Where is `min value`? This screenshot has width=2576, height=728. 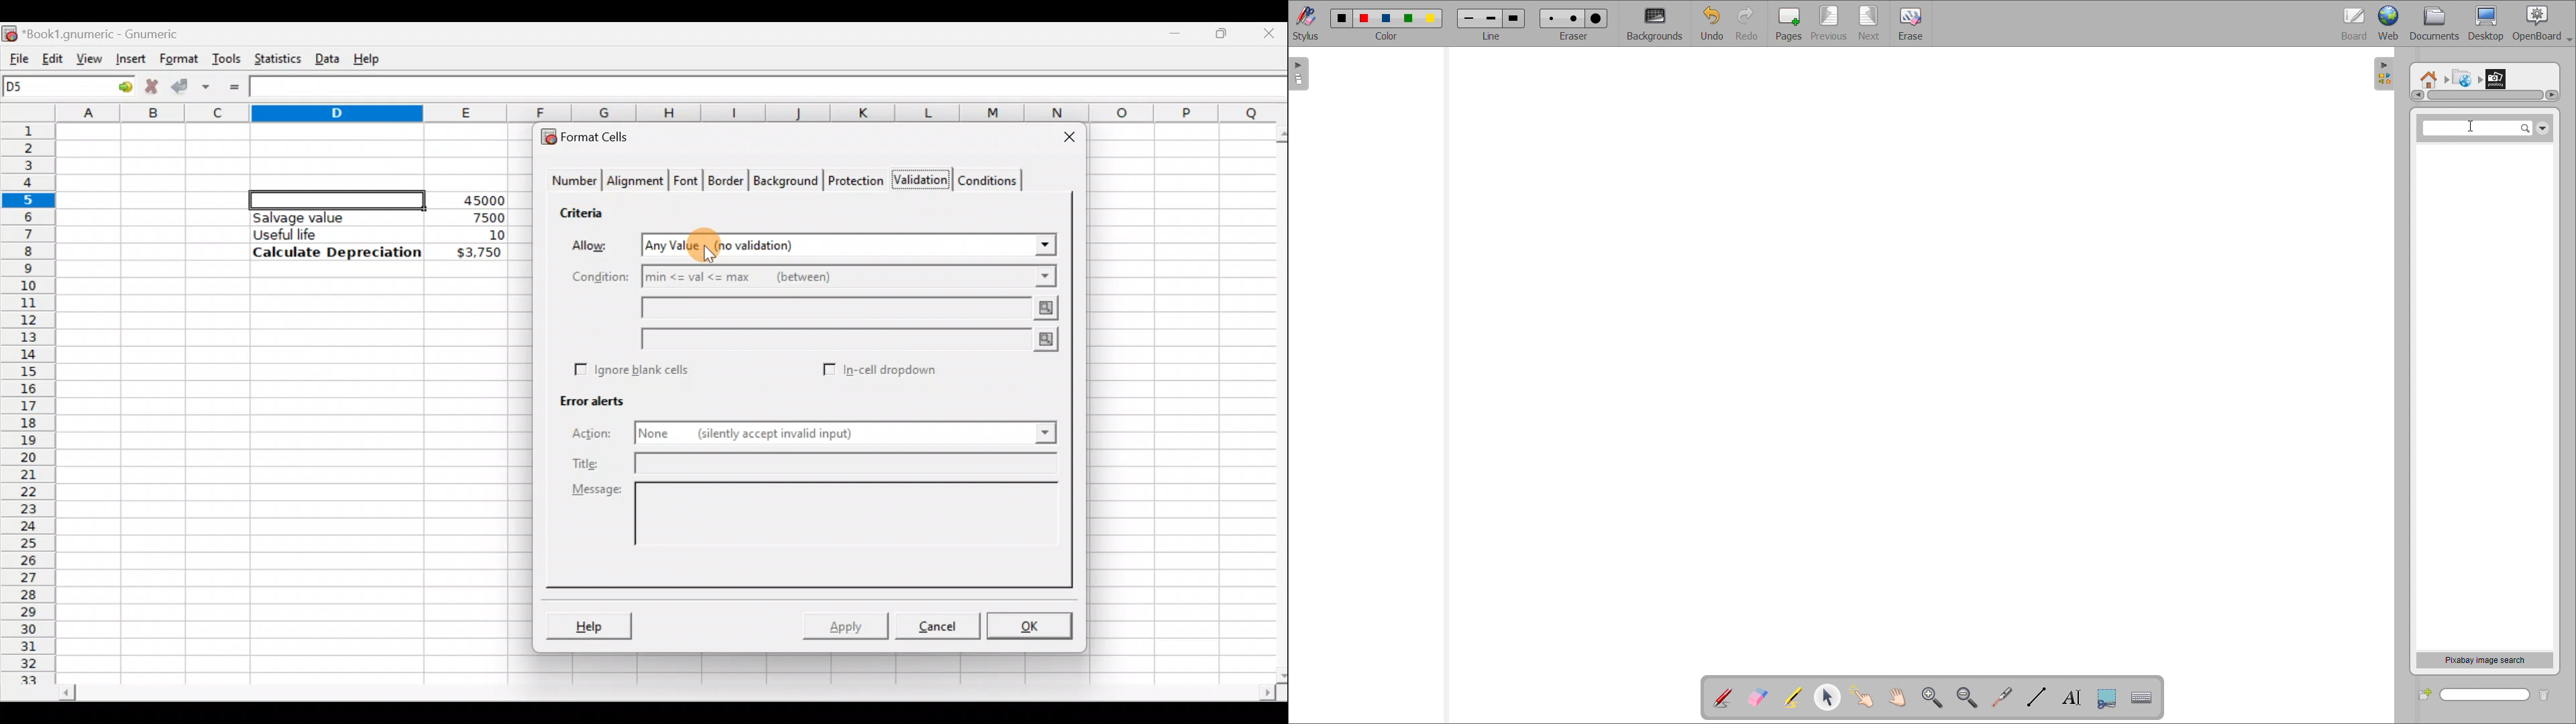
min value is located at coordinates (851, 310).